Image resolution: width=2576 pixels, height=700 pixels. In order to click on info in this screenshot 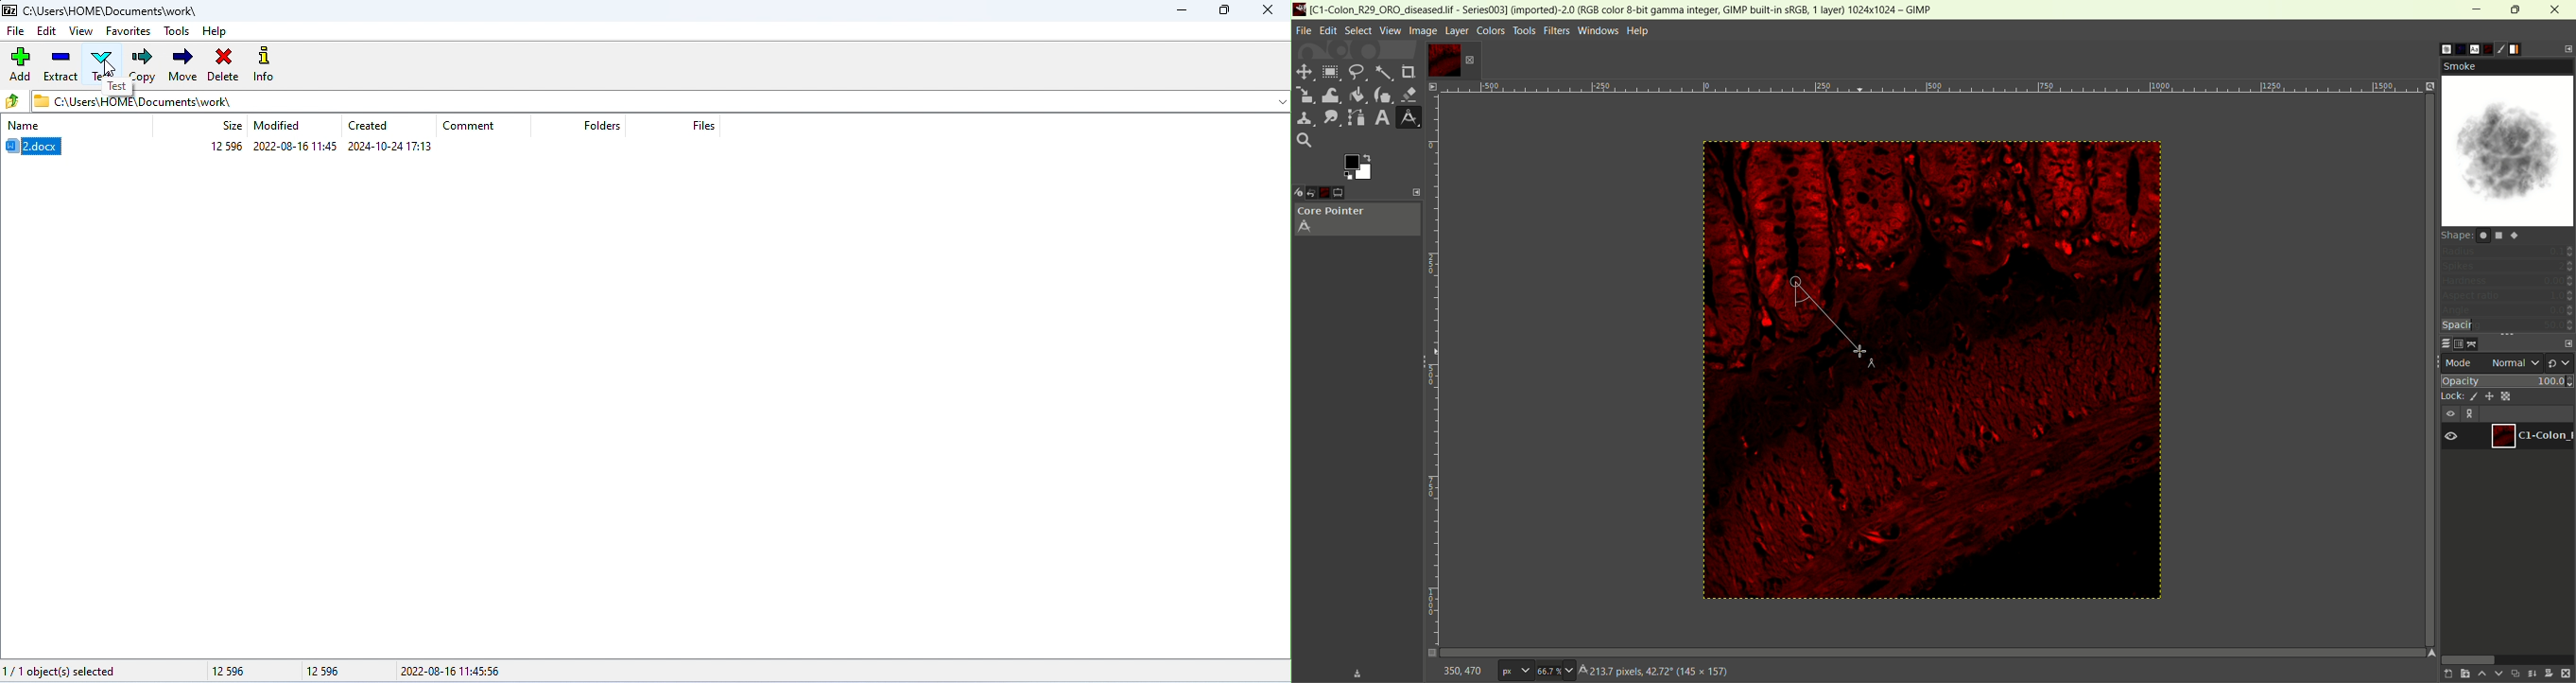, I will do `click(266, 64)`.